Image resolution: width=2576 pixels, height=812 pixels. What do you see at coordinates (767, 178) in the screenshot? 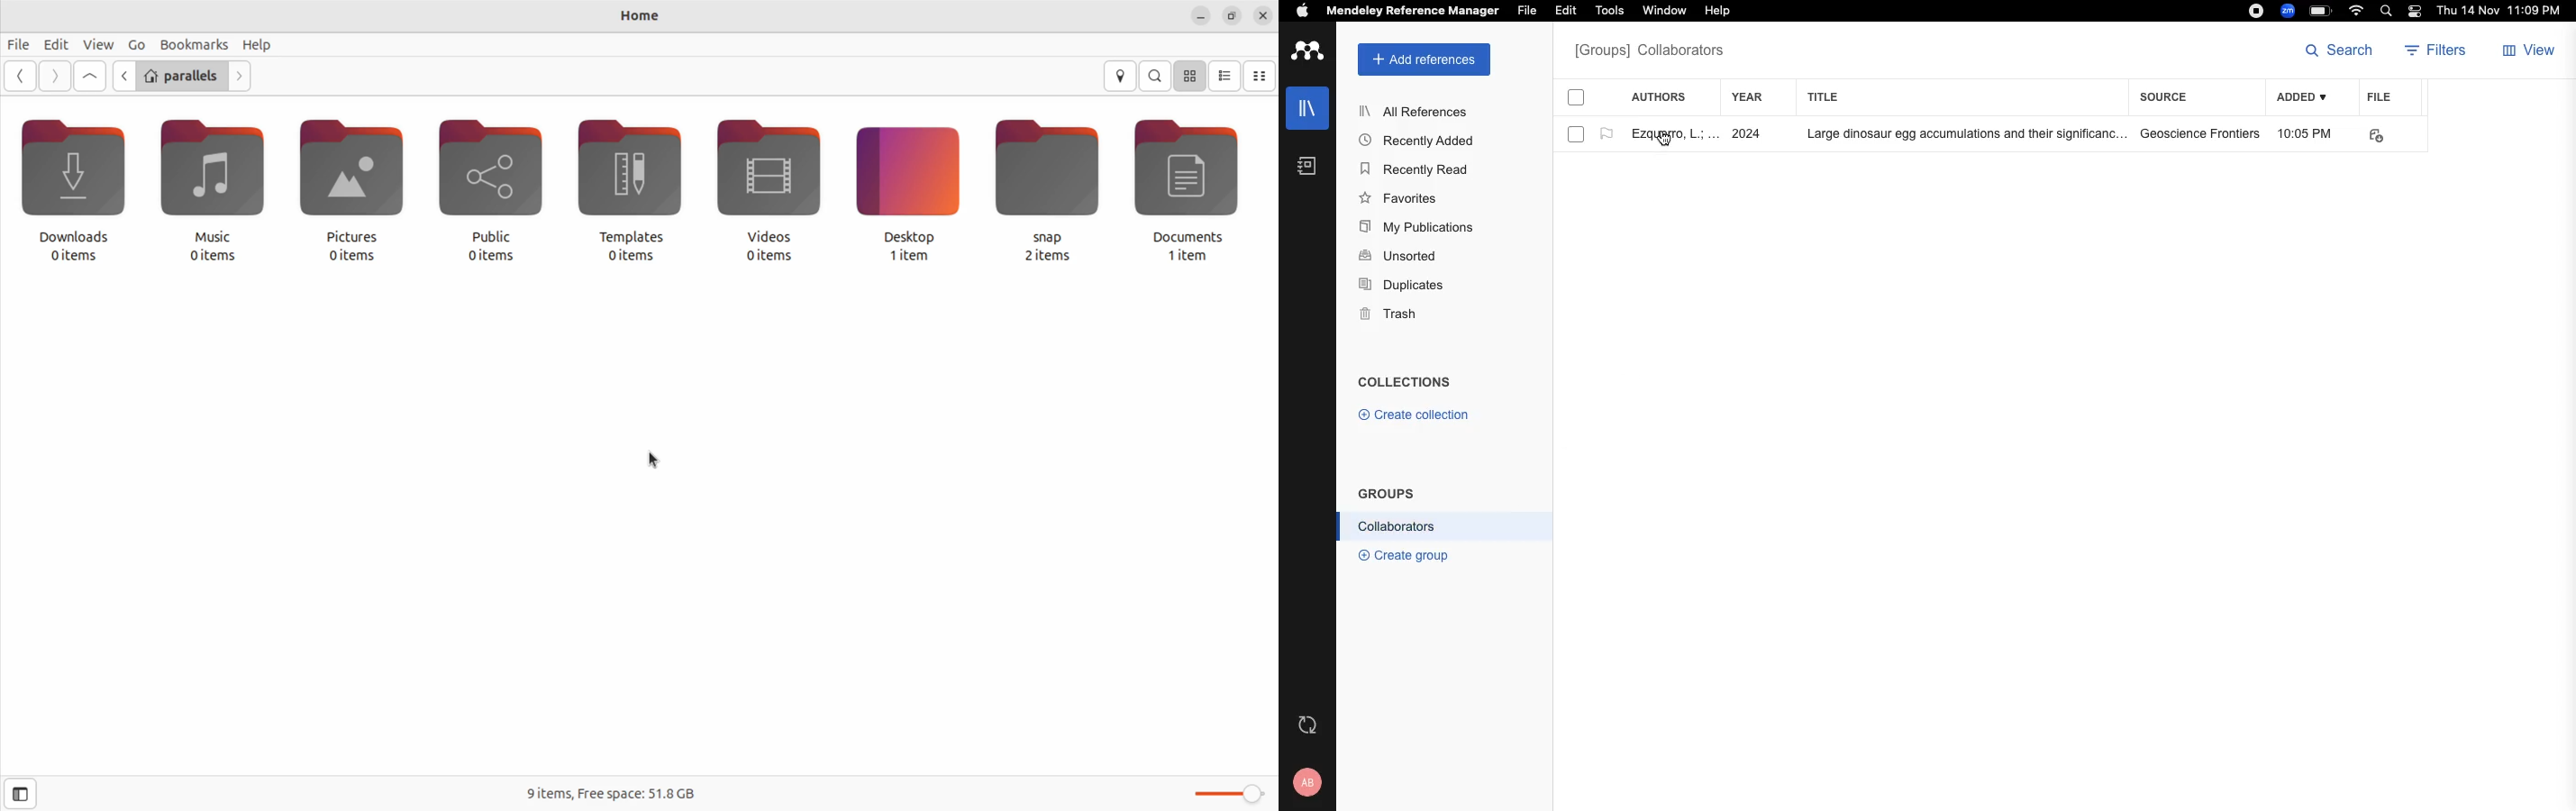
I see `videos` at bounding box center [767, 178].